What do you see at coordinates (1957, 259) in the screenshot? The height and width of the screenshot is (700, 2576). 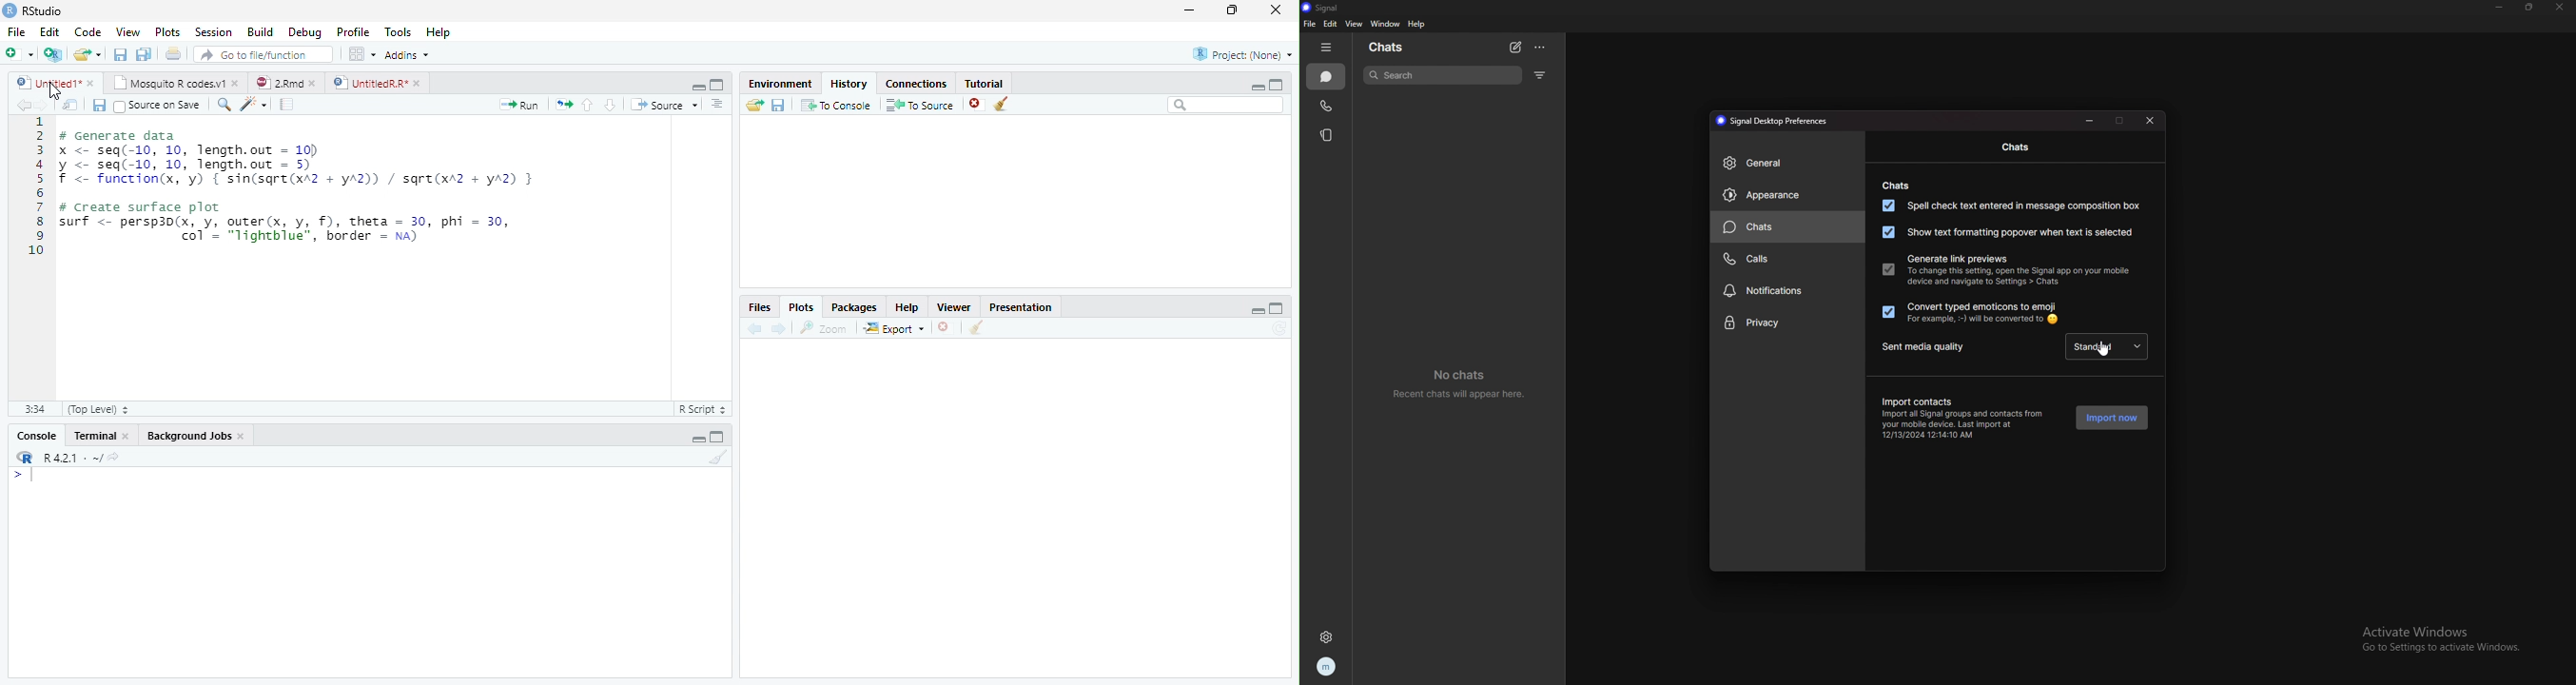 I see `generate link previews ` at bounding box center [1957, 259].